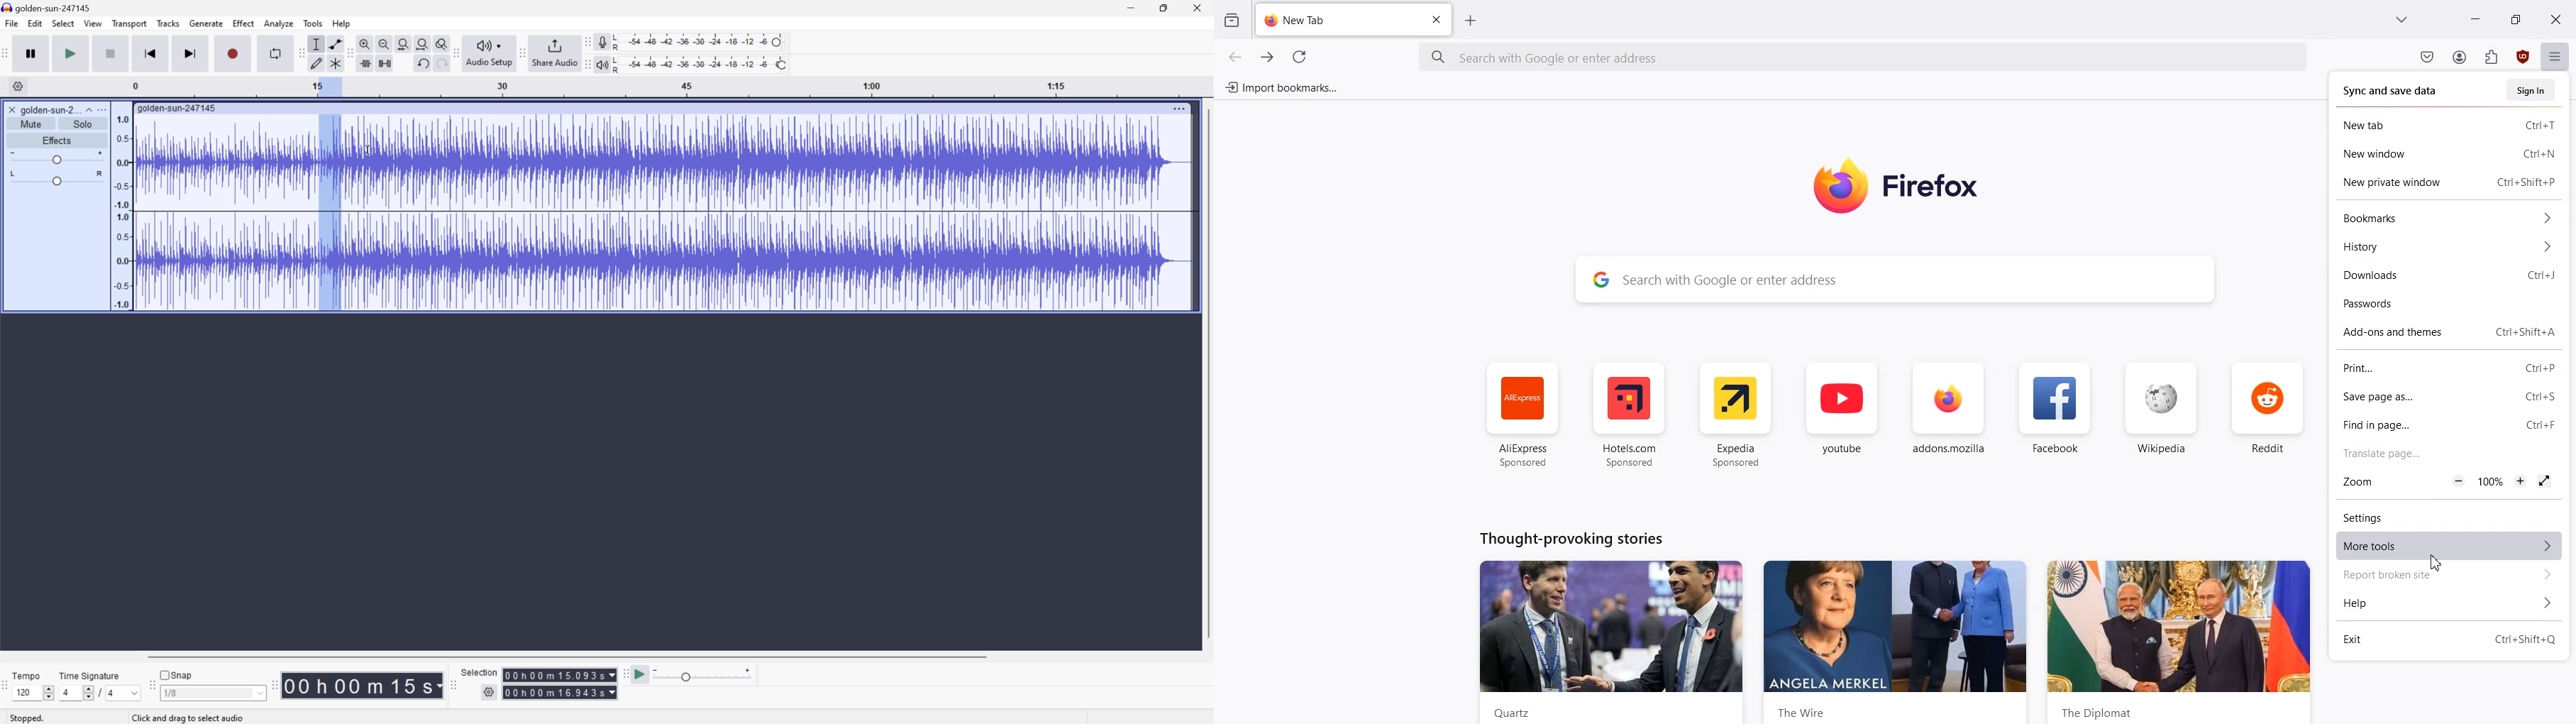 The height and width of the screenshot is (728, 2576). I want to click on Audacity audio setup toolbar, so click(455, 53).